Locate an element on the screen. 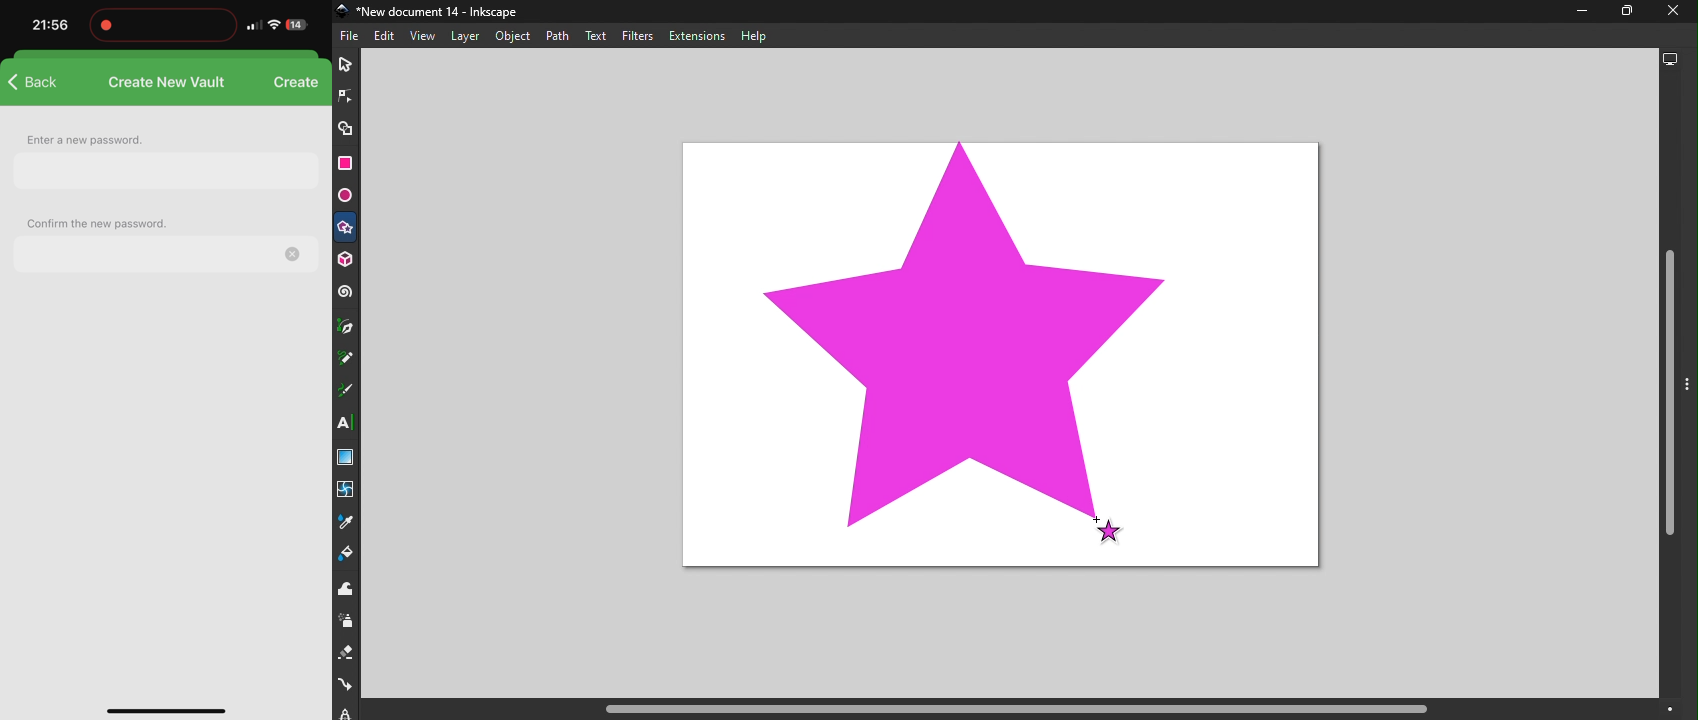 This screenshot has width=1708, height=728. Help is located at coordinates (760, 34).